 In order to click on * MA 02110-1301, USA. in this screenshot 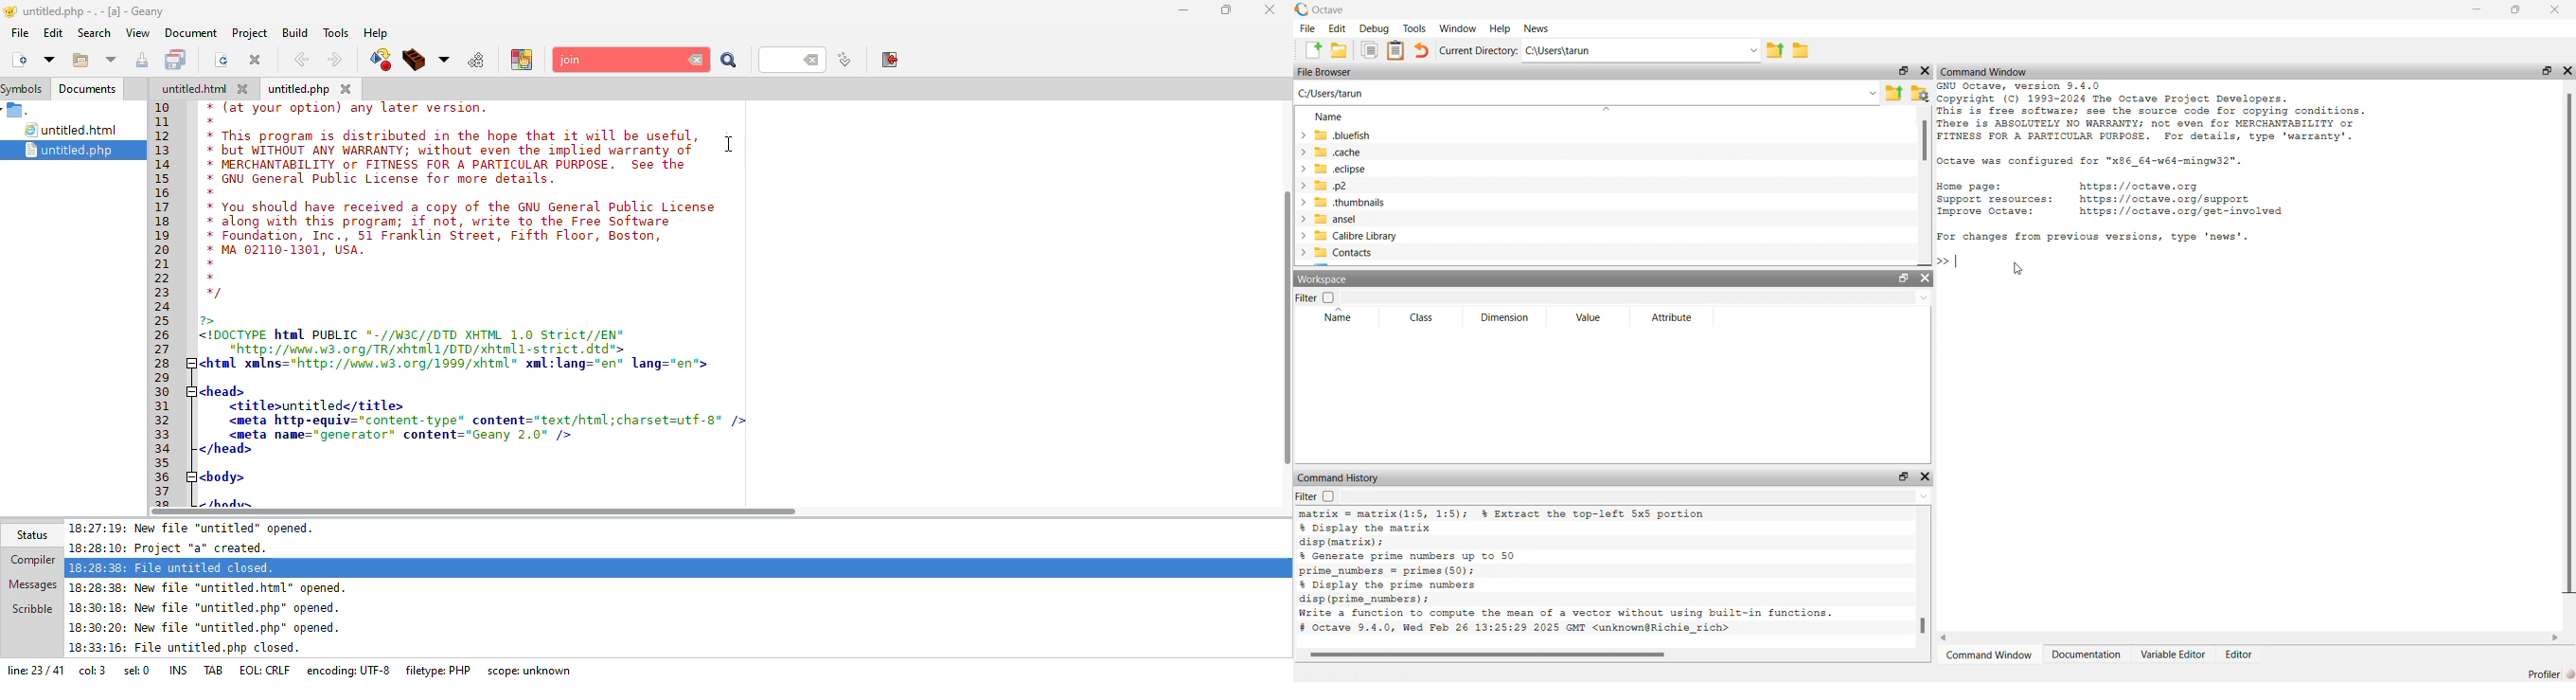, I will do `click(284, 250)`.